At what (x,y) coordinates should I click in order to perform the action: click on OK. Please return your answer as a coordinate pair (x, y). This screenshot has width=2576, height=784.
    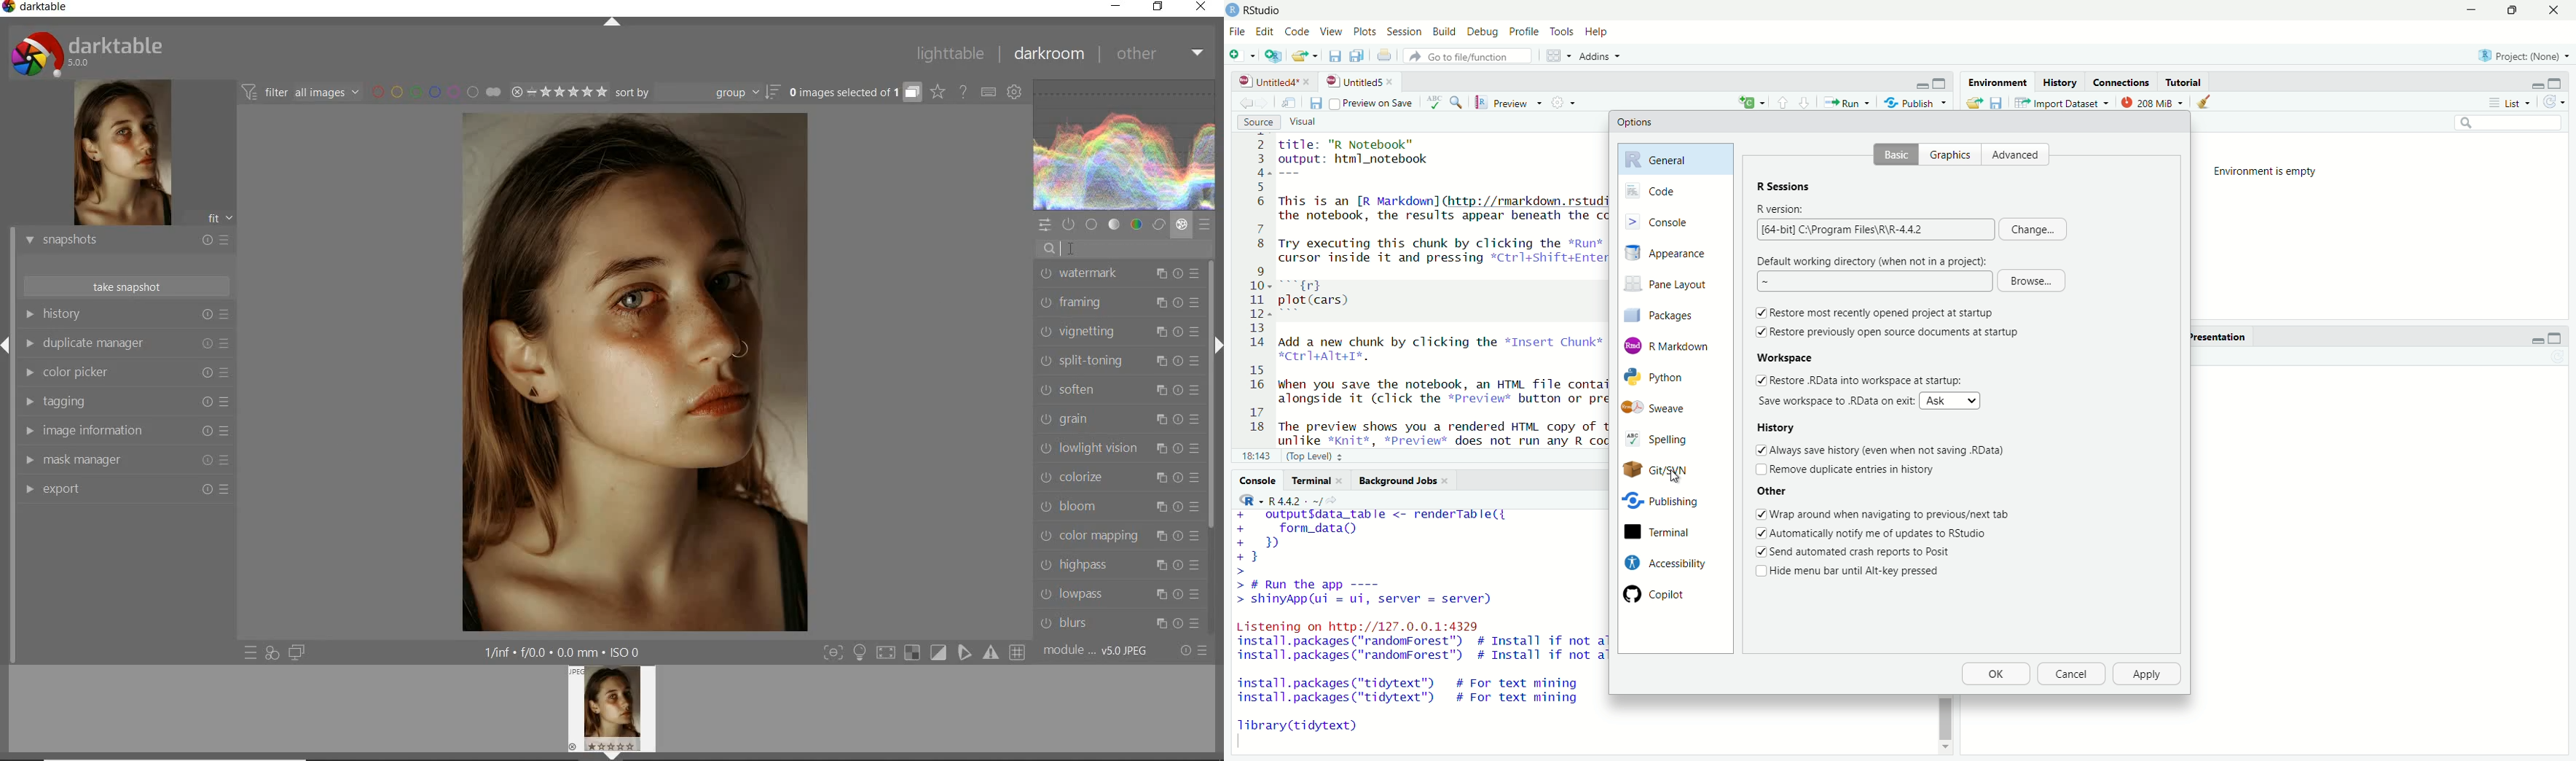
    Looking at the image, I should click on (1995, 674).